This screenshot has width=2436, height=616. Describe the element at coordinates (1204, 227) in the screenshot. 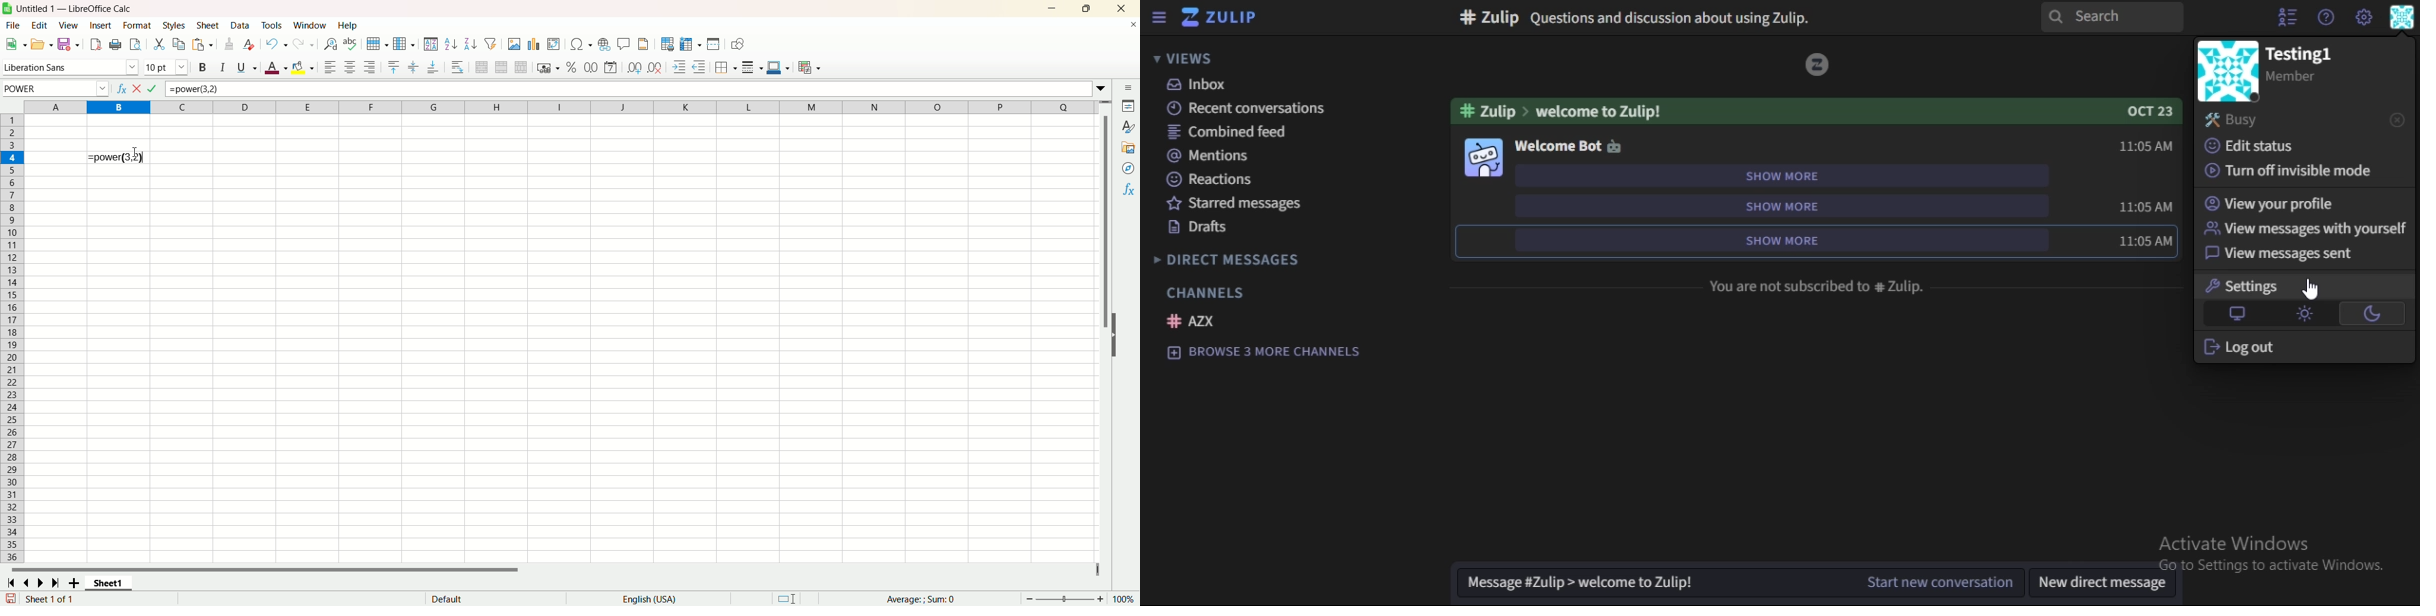

I see `drafts` at that location.